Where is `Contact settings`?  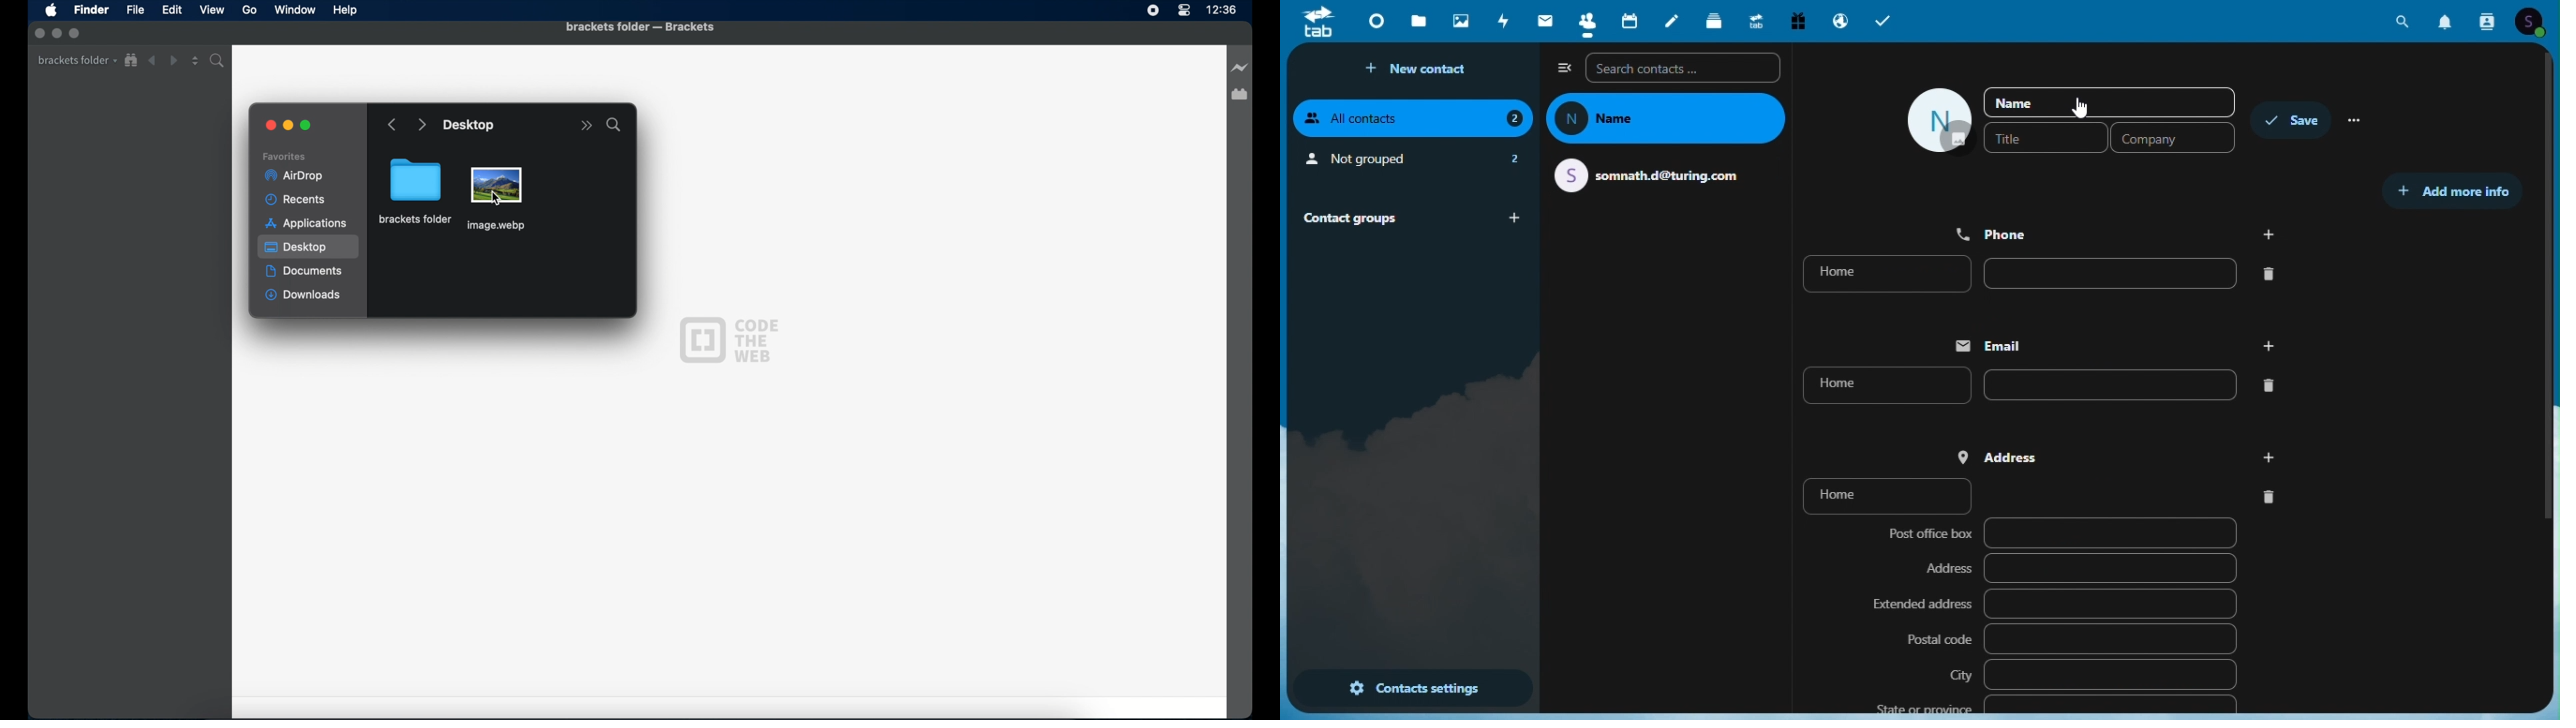 Contact settings is located at coordinates (1411, 690).